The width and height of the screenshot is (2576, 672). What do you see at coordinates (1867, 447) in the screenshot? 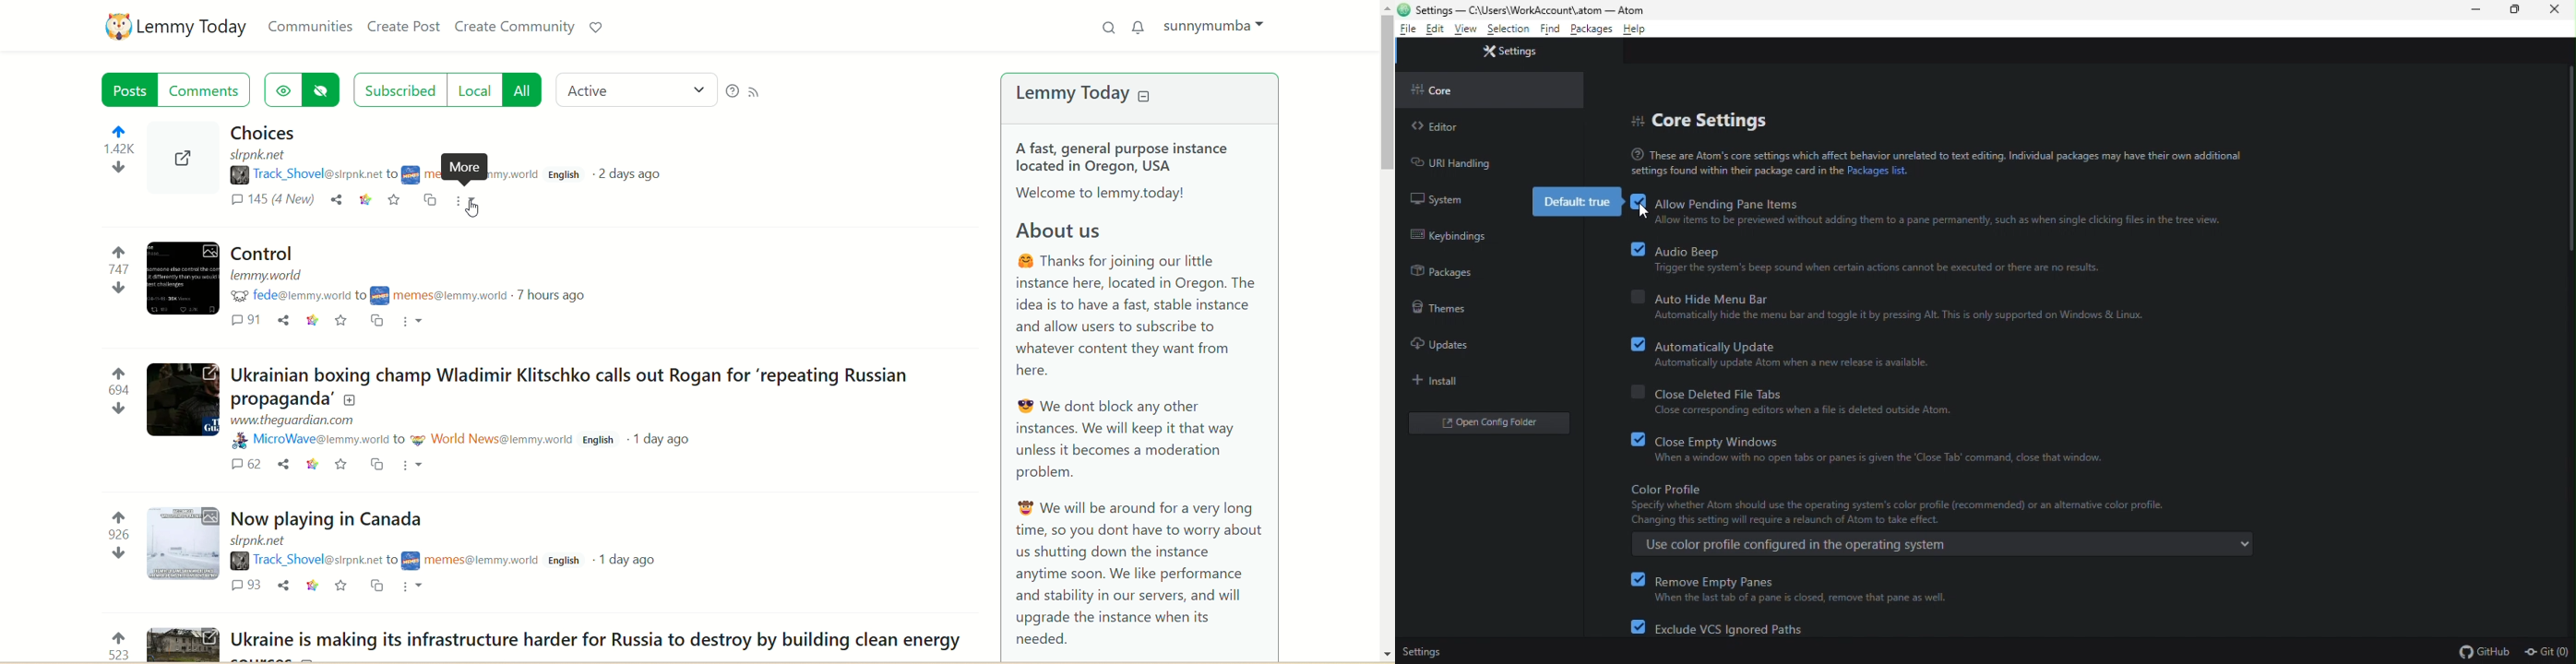
I see `close empty window. When a window with no open tabs or panes is given the "Close Tab" command, close the window.` at bounding box center [1867, 447].